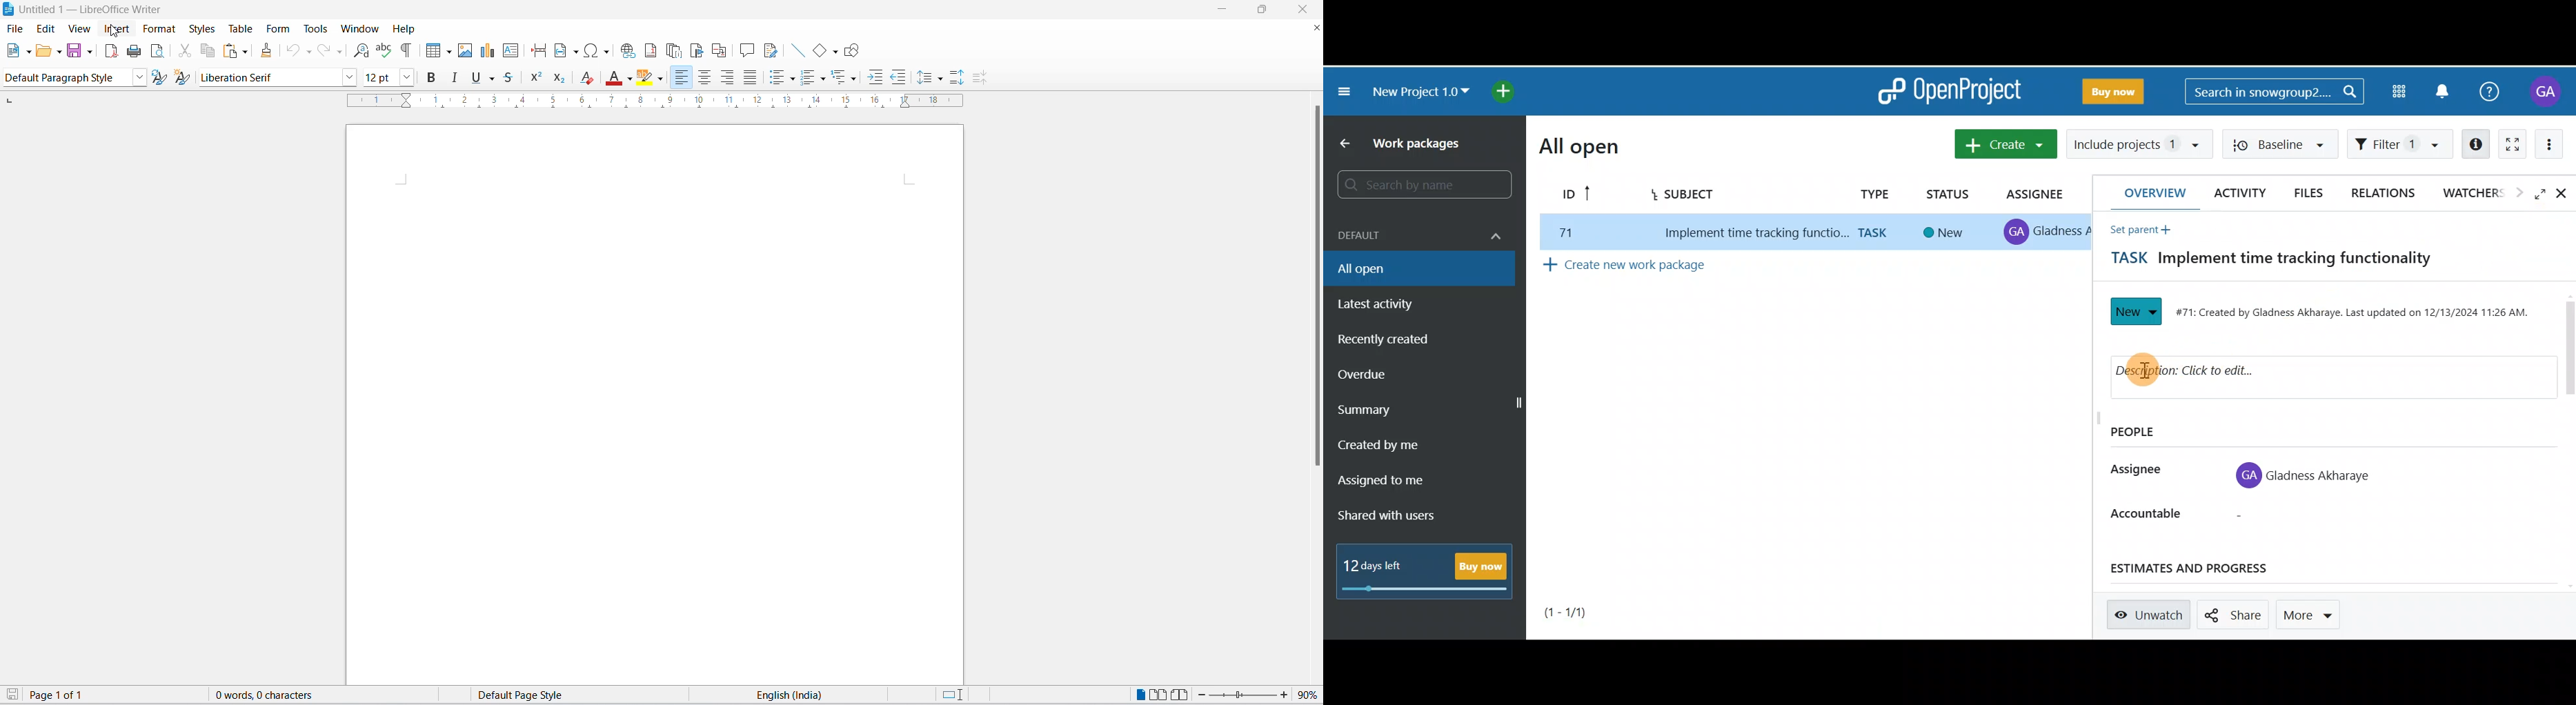 The height and width of the screenshot is (728, 2576). What do you see at coordinates (357, 29) in the screenshot?
I see `window` at bounding box center [357, 29].